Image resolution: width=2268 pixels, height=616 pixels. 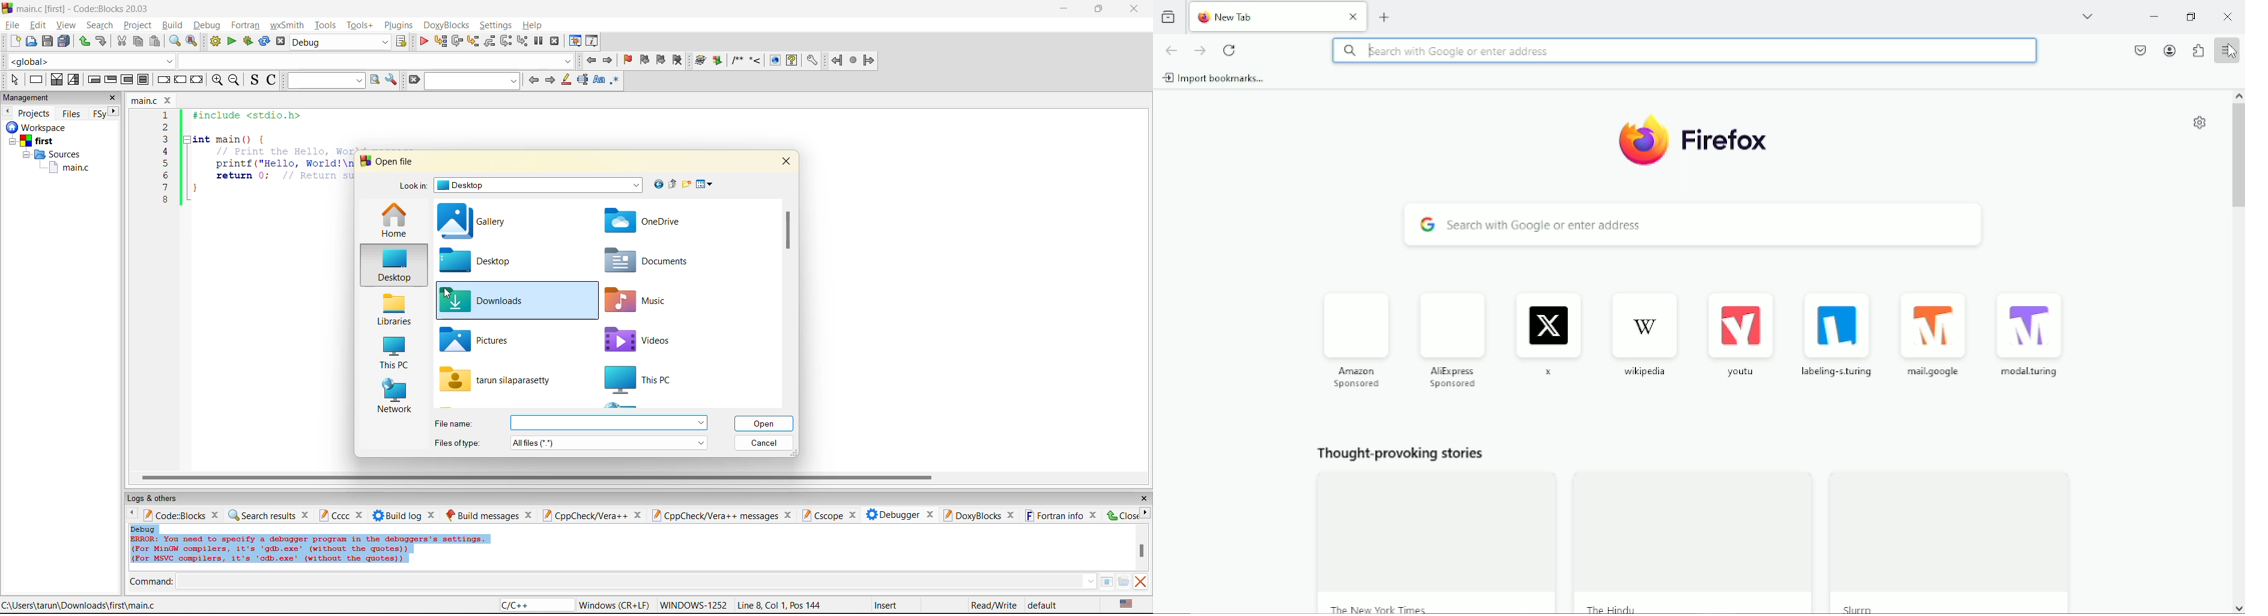 I want to click on break instruction, so click(x=162, y=79).